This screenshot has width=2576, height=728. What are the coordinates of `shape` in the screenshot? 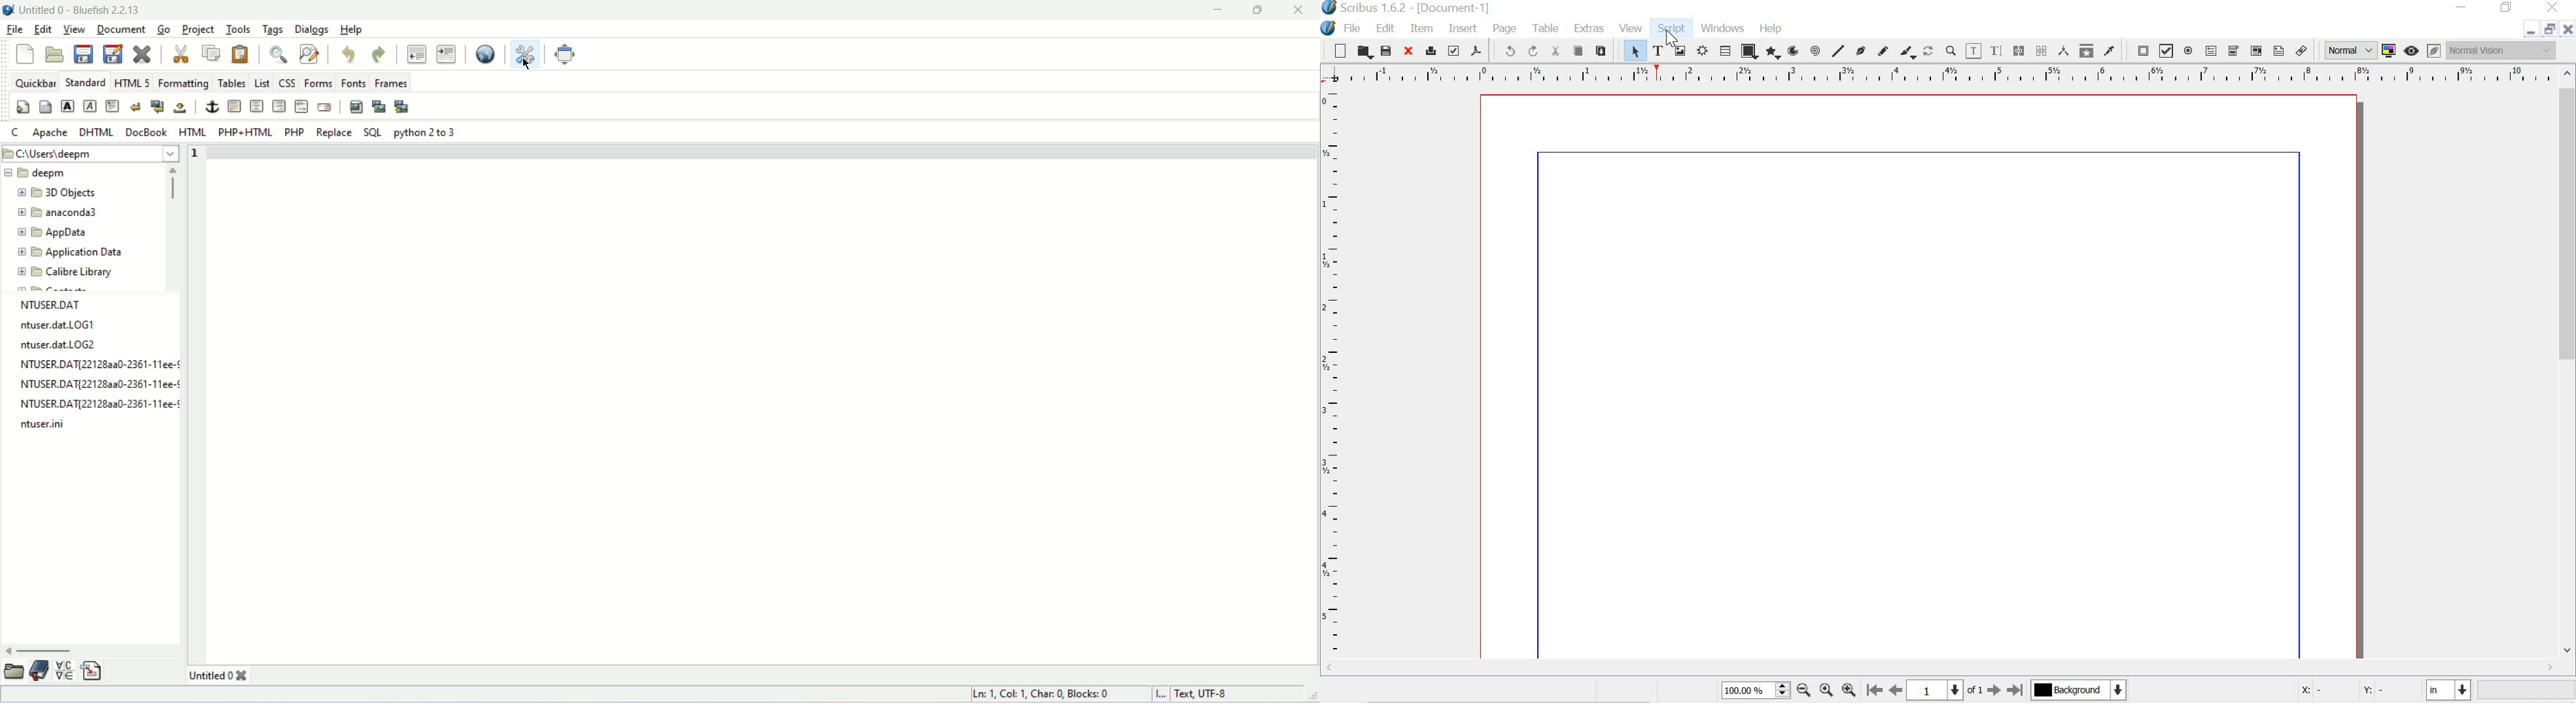 It's located at (1749, 51).